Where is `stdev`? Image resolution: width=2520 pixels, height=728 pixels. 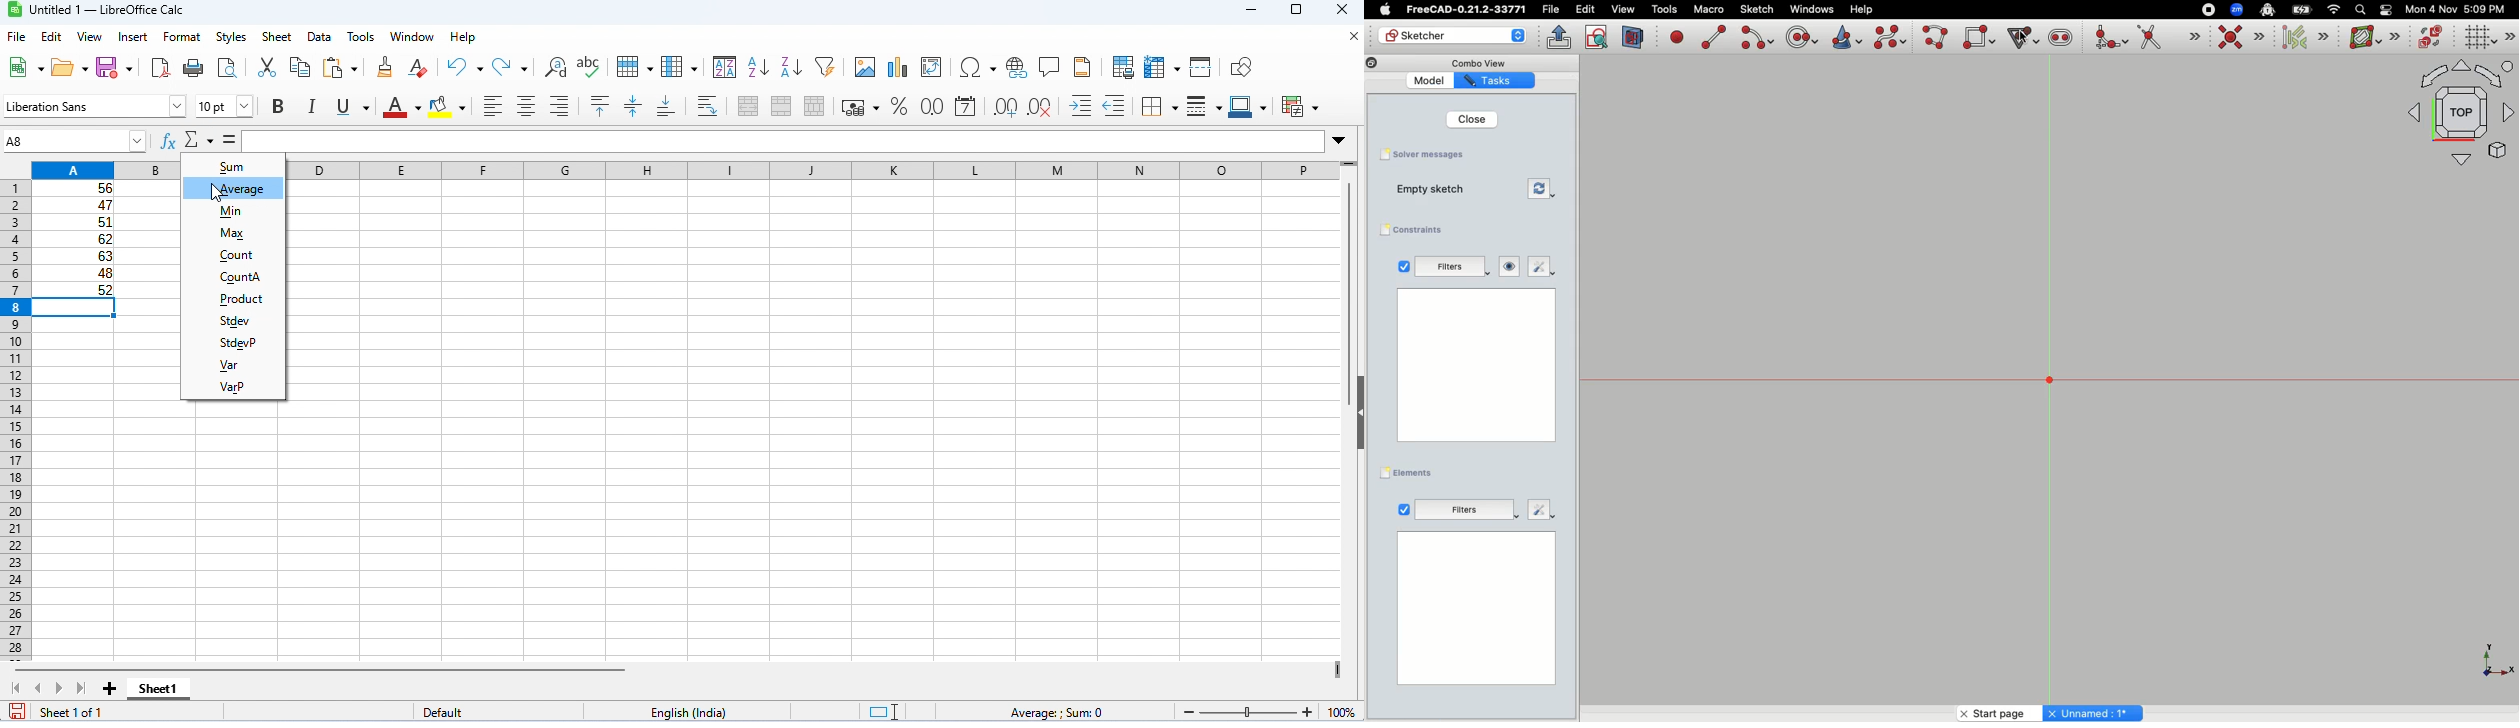
stdev is located at coordinates (234, 321).